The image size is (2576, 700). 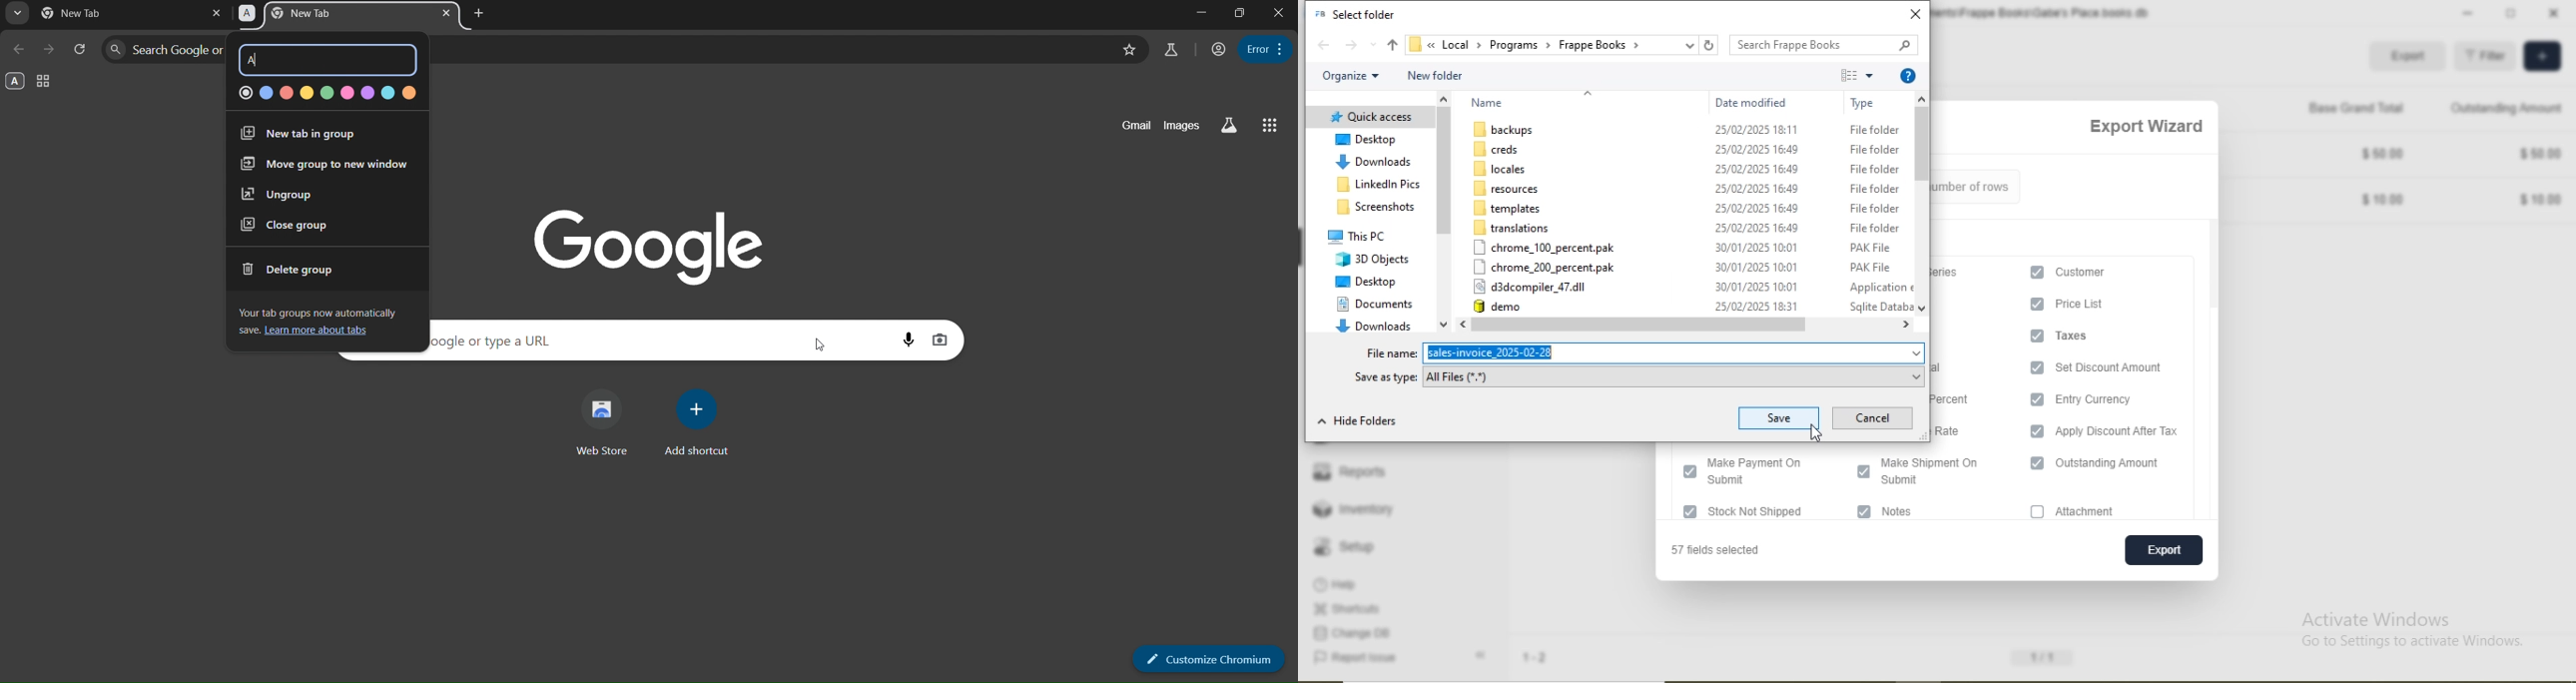 What do you see at coordinates (1438, 76) in the screenshot?
I see `‘New folder` at bounding box center [1438, 76].